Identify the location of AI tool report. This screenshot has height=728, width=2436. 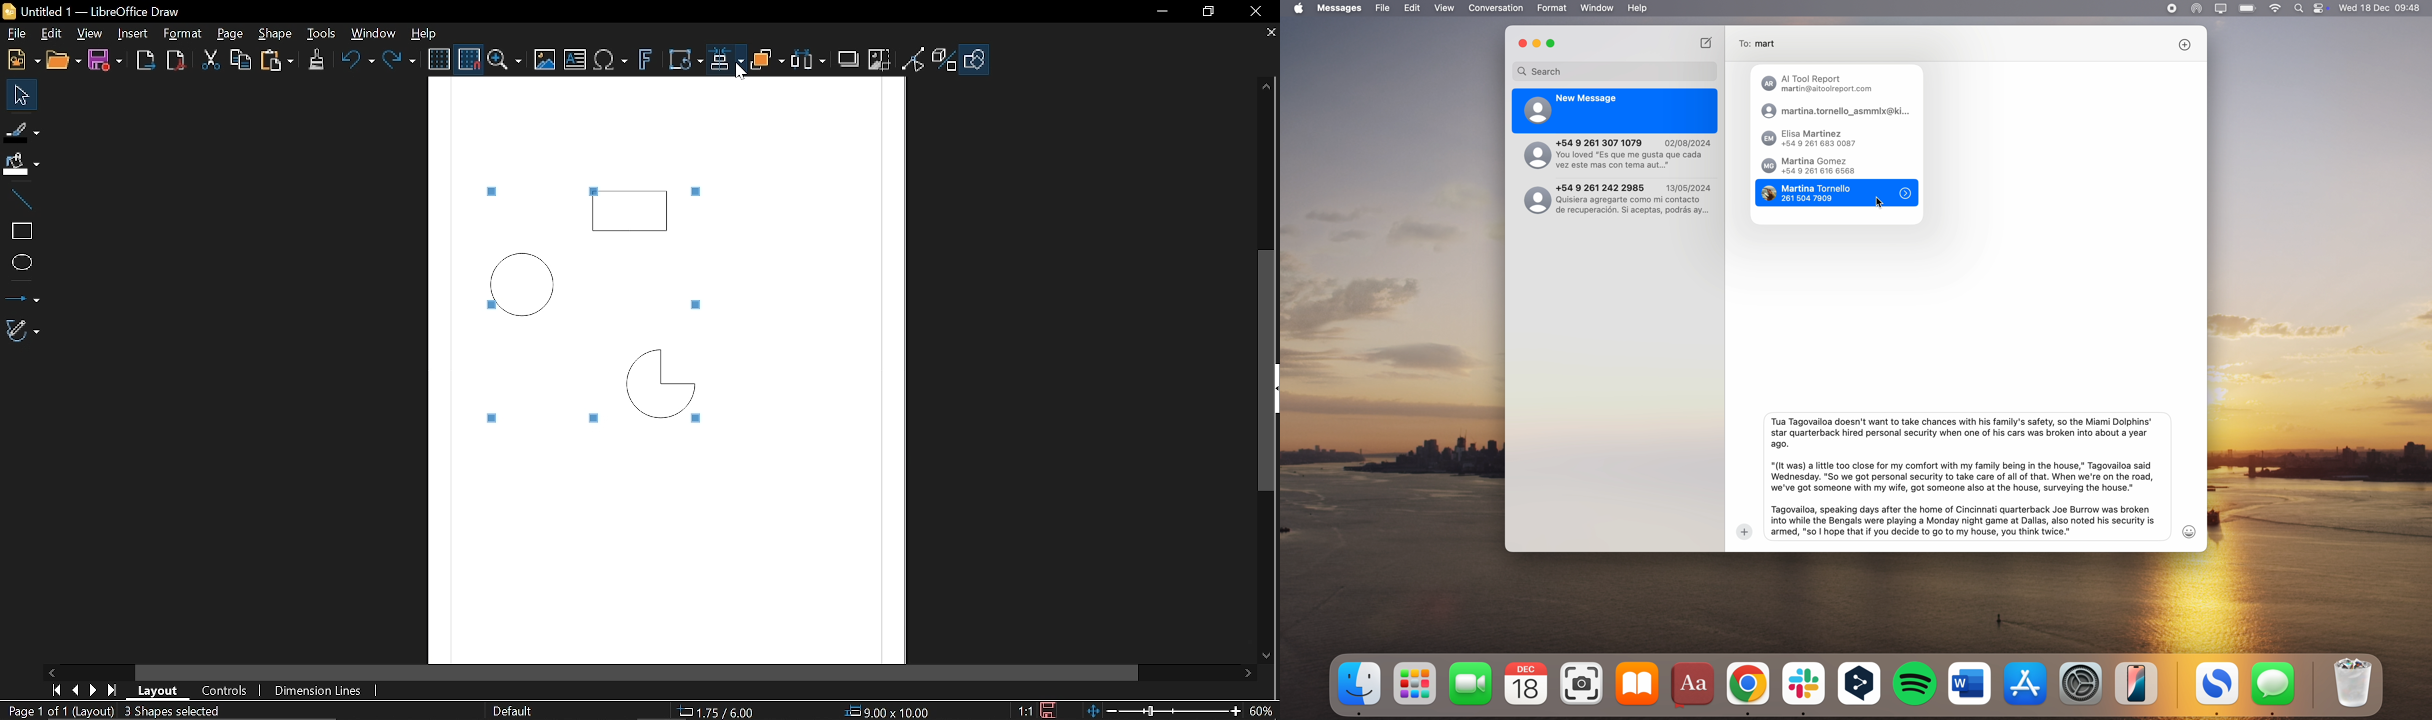
(1819, 84).